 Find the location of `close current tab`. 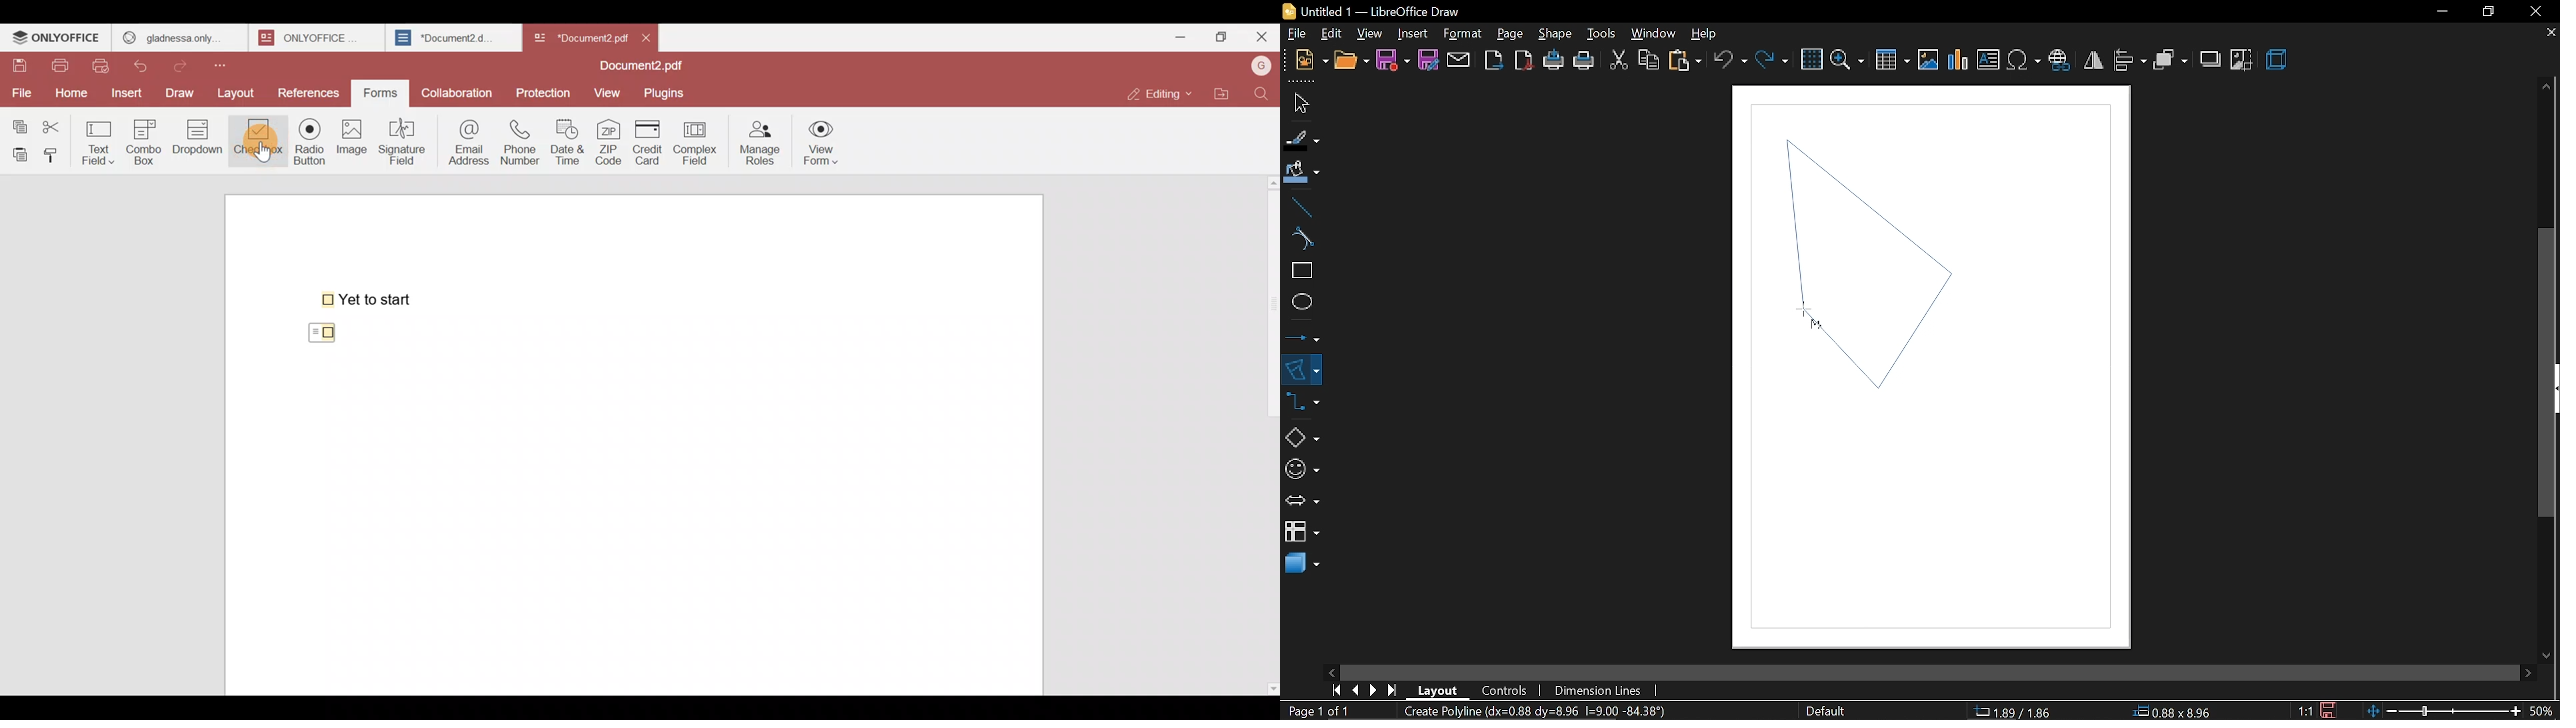

close current tab is located at coordinates (2547, 34).